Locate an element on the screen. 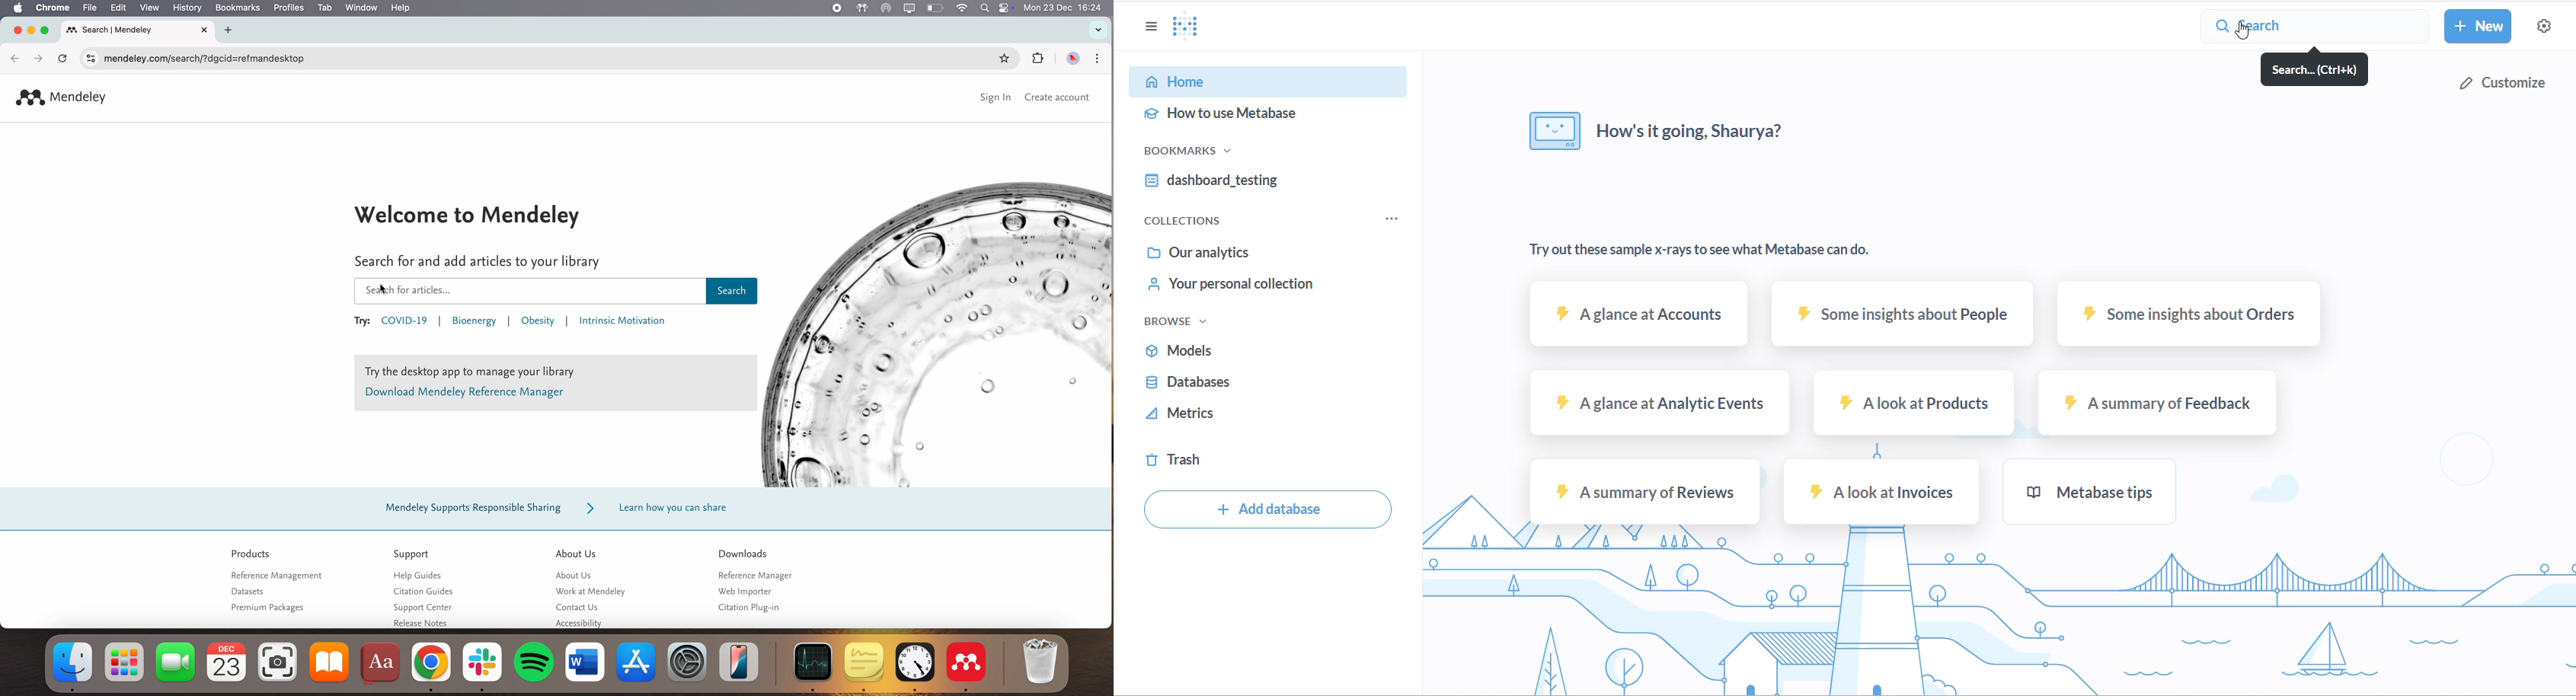  web importer is located at coordinates (744, 591).